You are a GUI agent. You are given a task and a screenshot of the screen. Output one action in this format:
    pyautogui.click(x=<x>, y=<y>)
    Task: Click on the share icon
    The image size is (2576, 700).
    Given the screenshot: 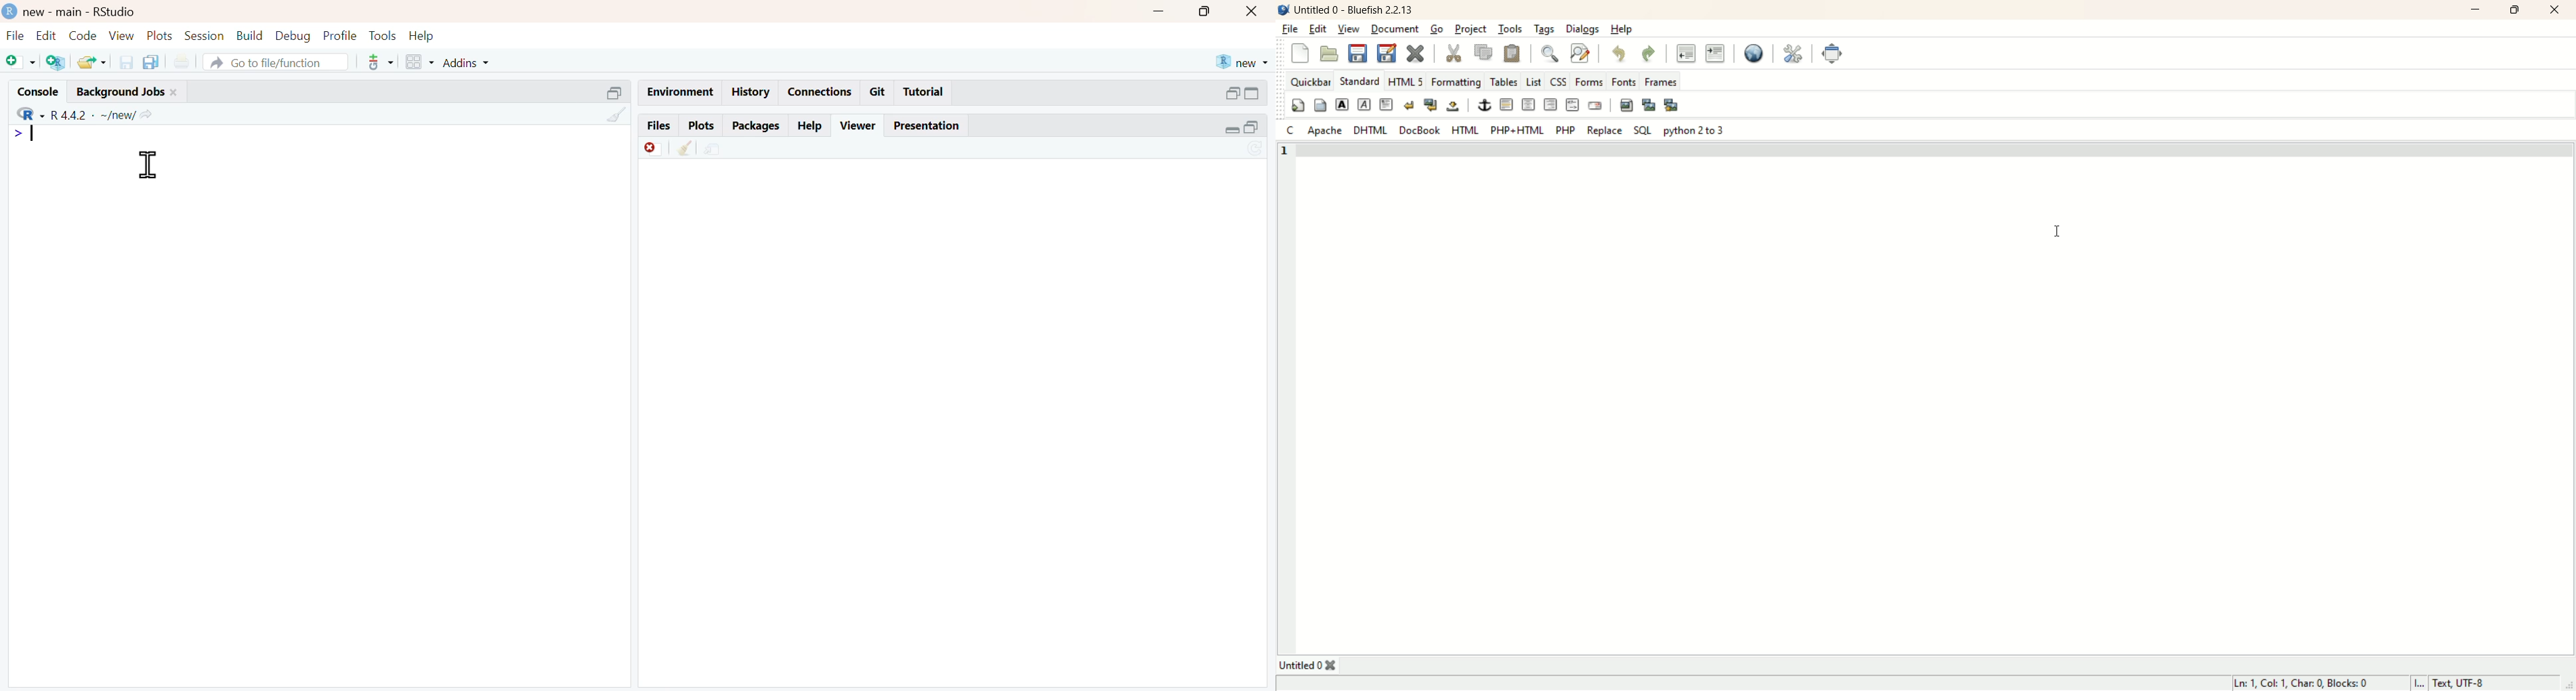 What is the action you would take?
    pyautogui.click(x=145, y=115)
    